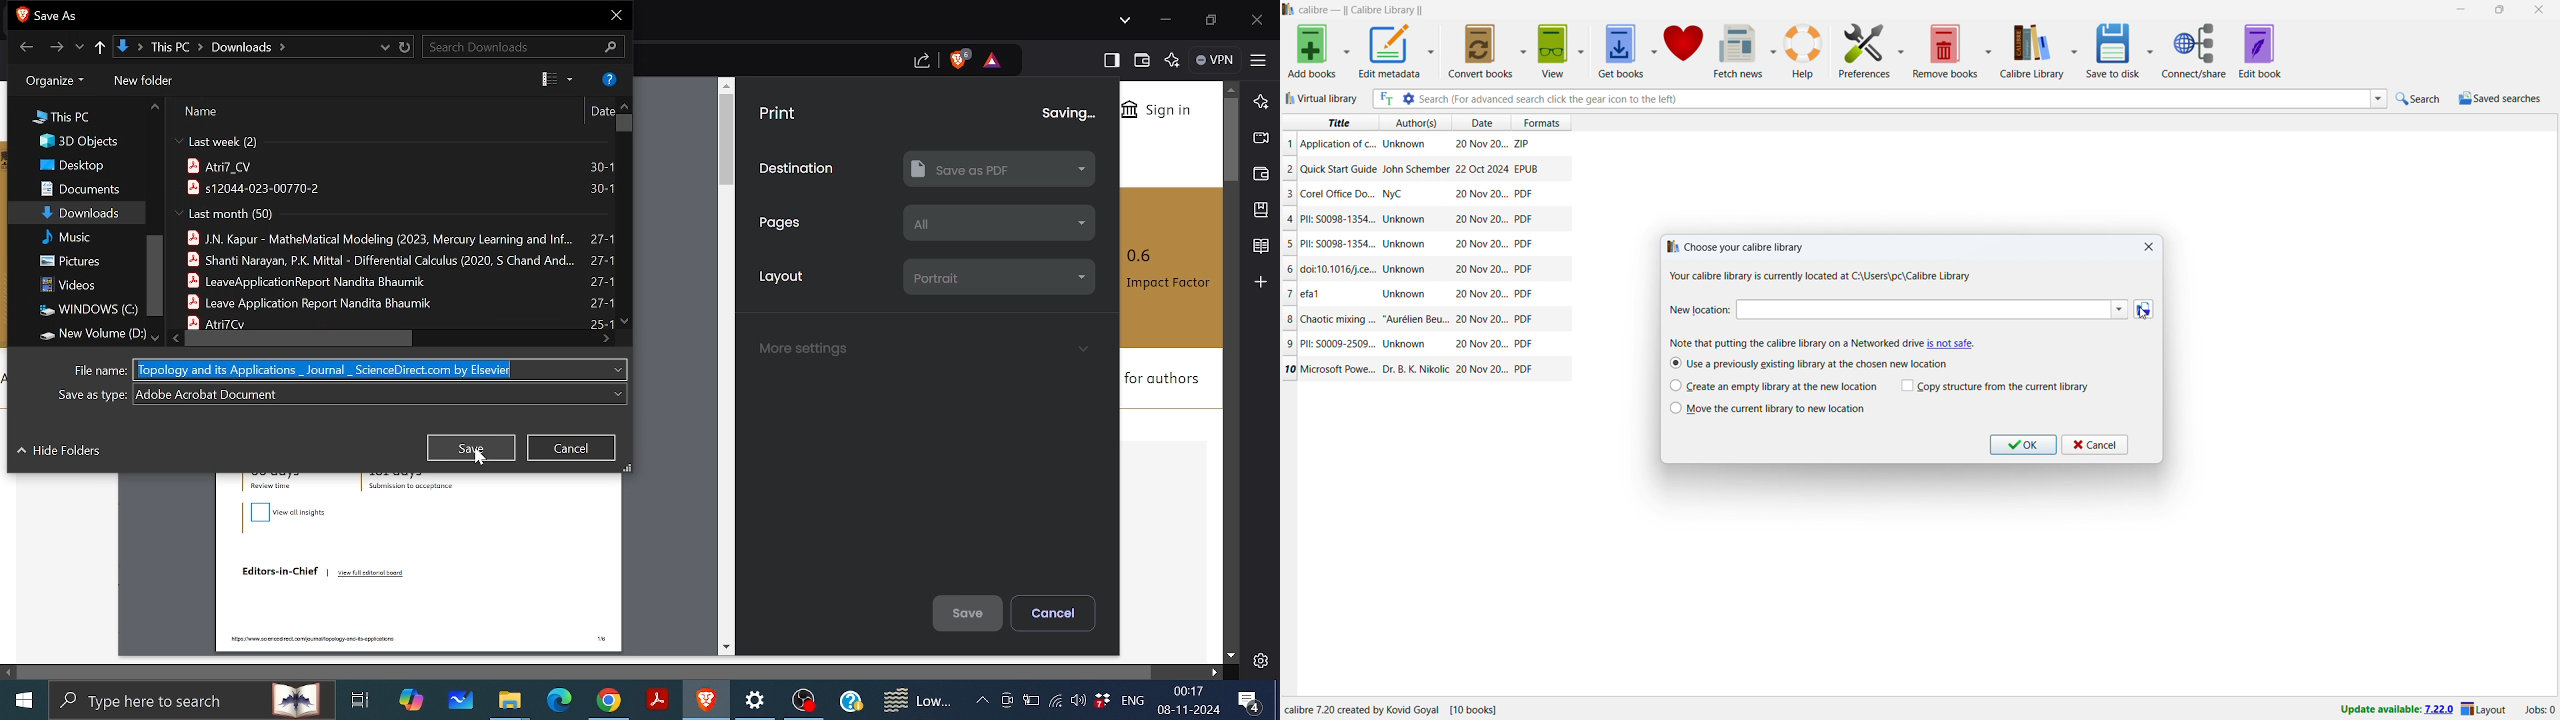 The height and width of the screenshot is (728, 2576). Describe the element at coordinates (2540, 710) in the screenshot. I see `active jobs` at that location.